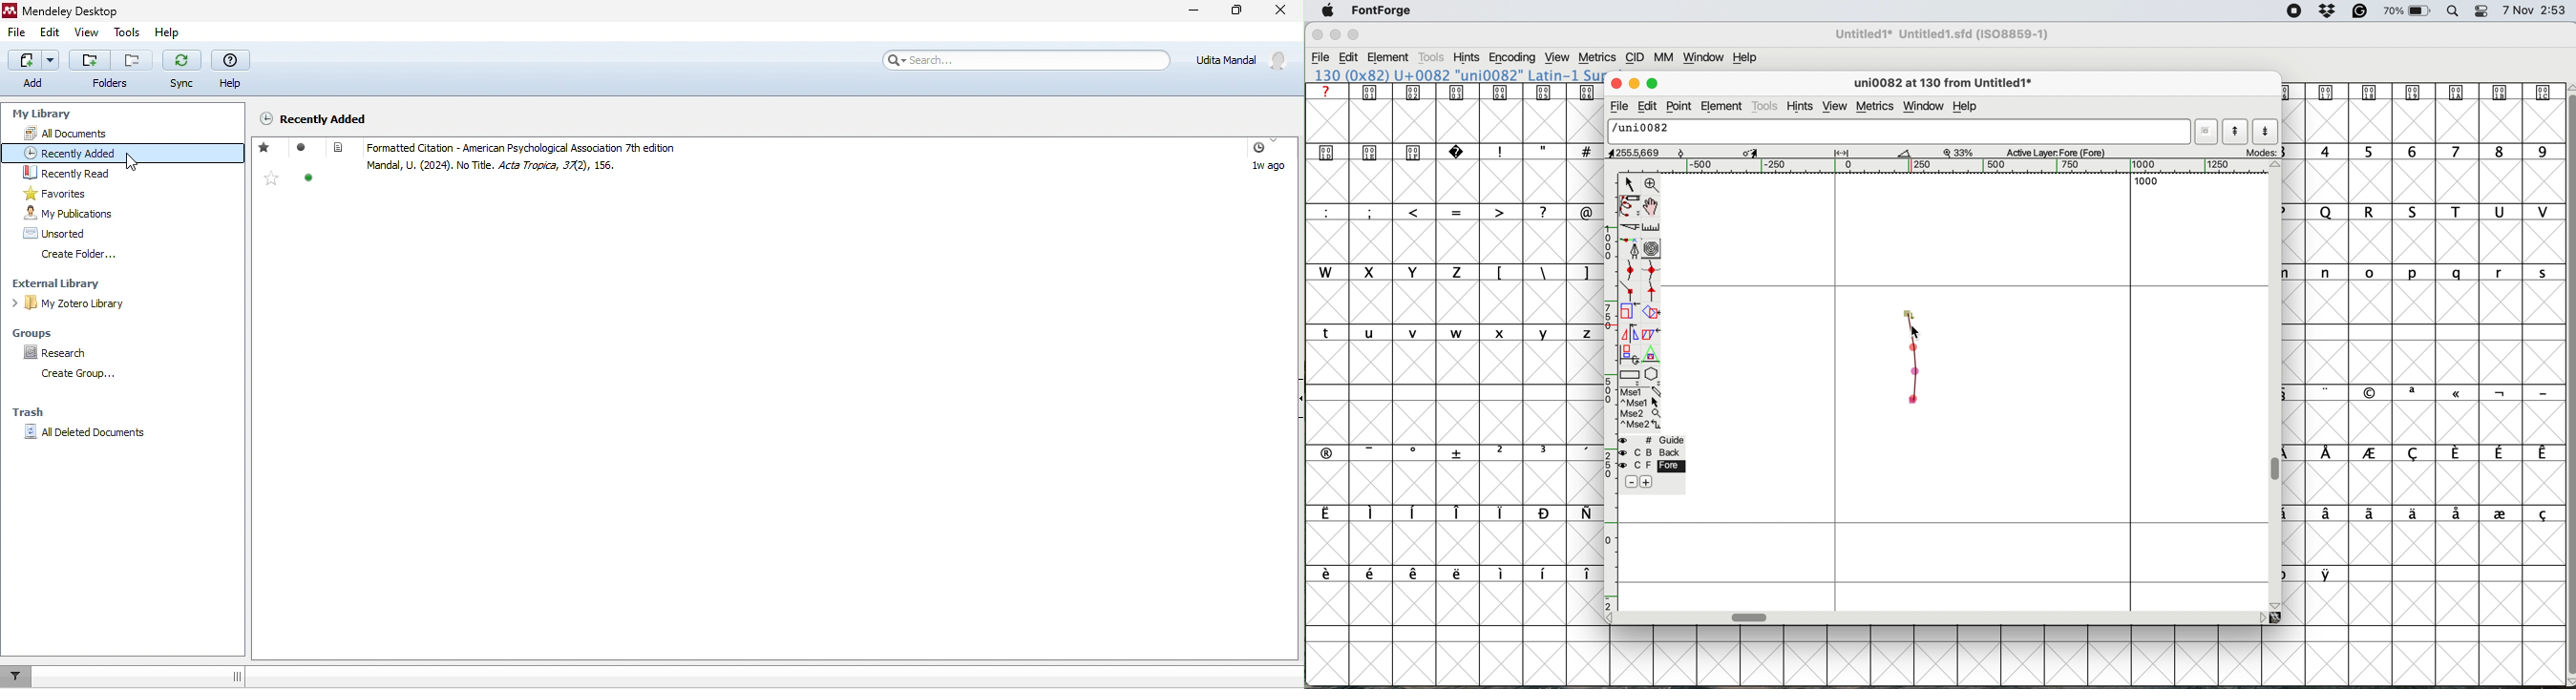  I want to click on show previous letter, so click(2236, 131).